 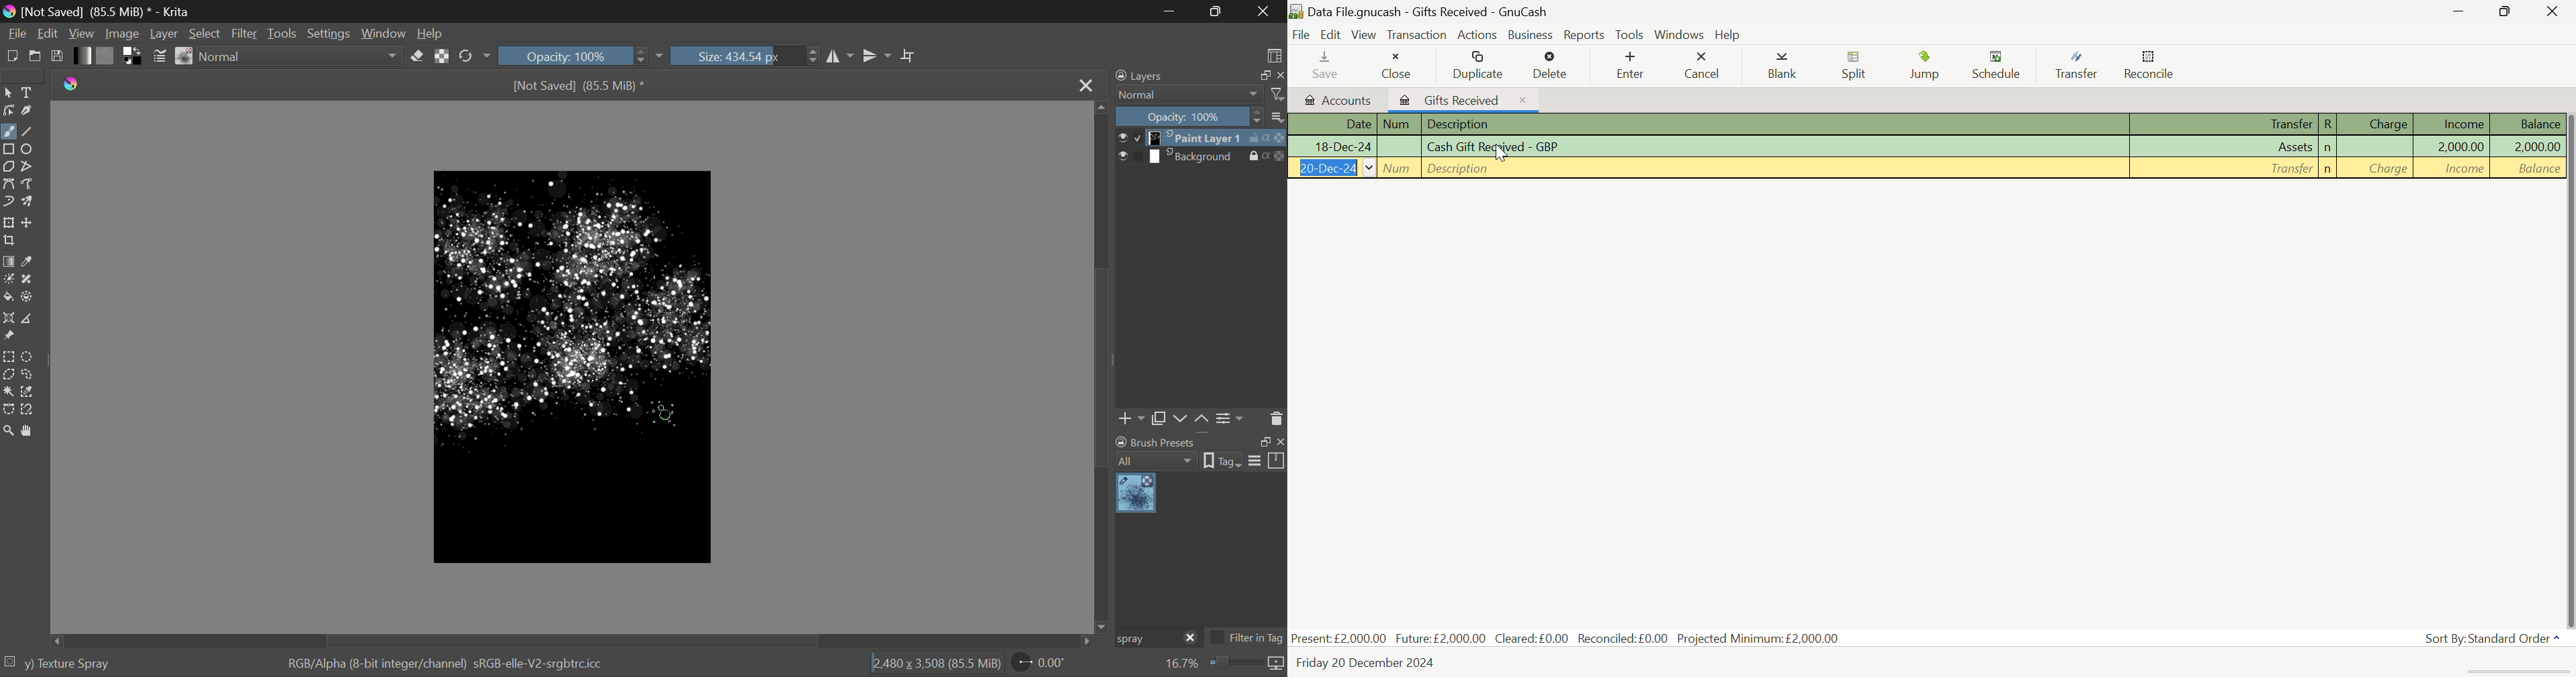 I want to click on layer 2, so click(x=1196, y=157).